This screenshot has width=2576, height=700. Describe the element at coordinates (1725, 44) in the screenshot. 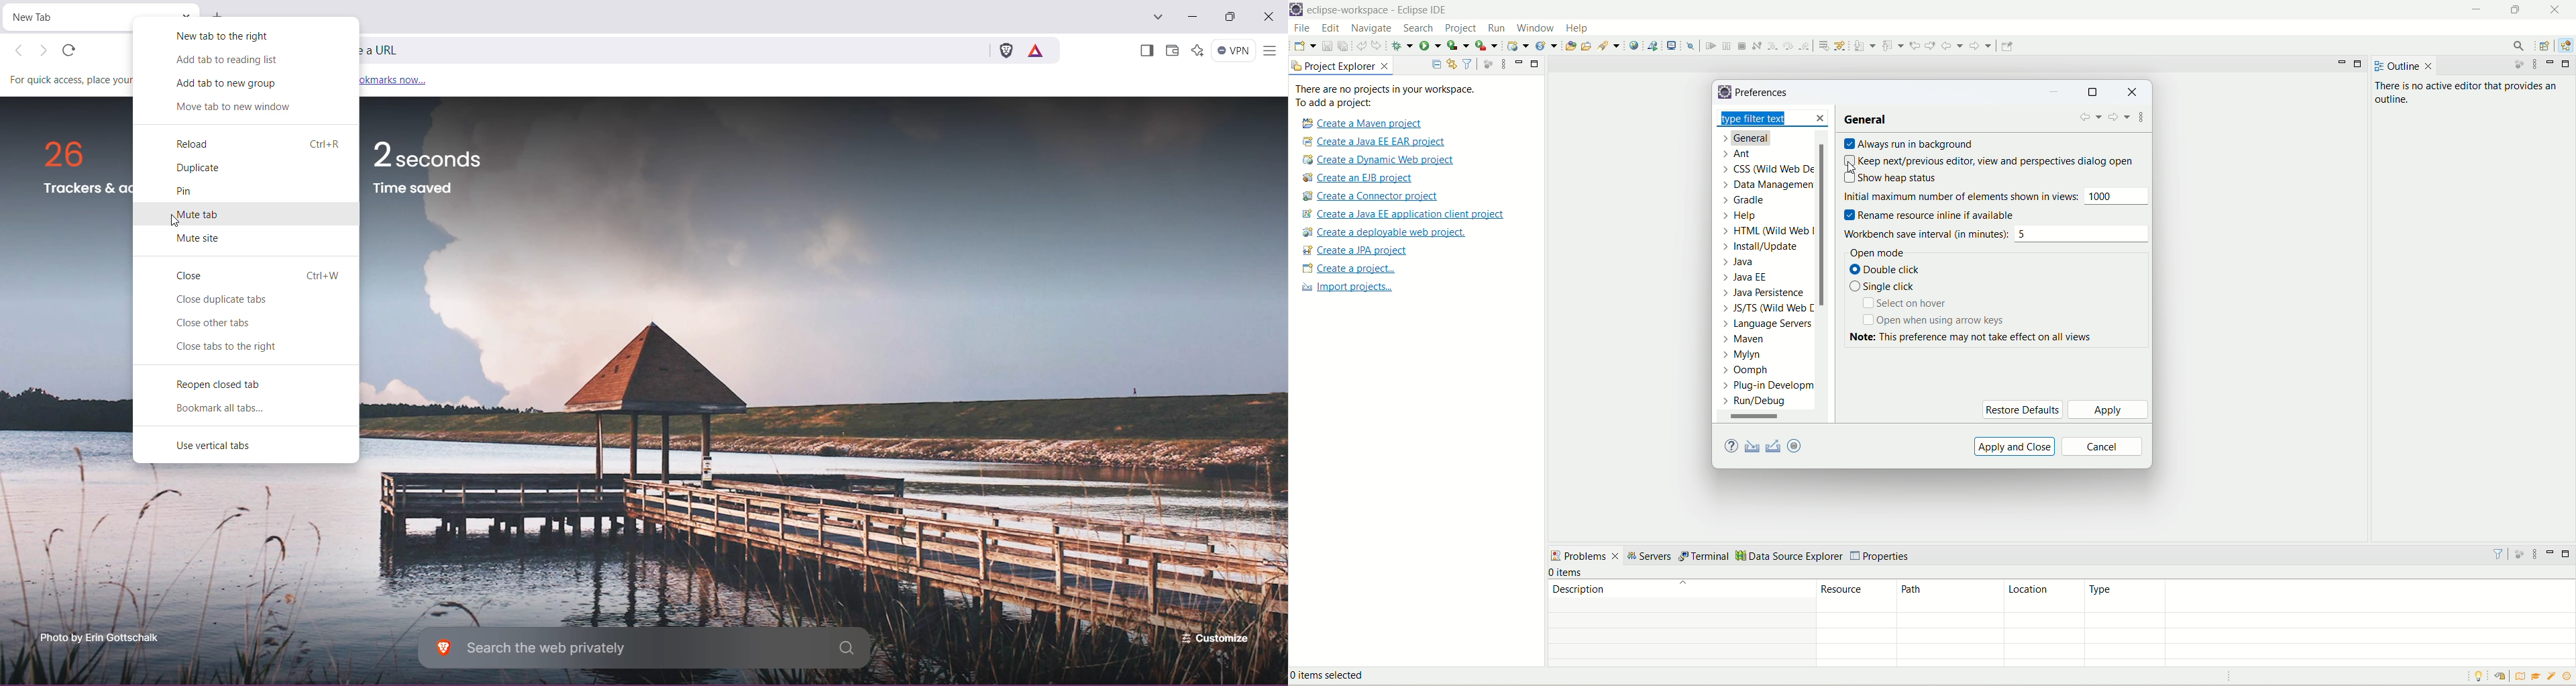

I see `suspend` at that location.